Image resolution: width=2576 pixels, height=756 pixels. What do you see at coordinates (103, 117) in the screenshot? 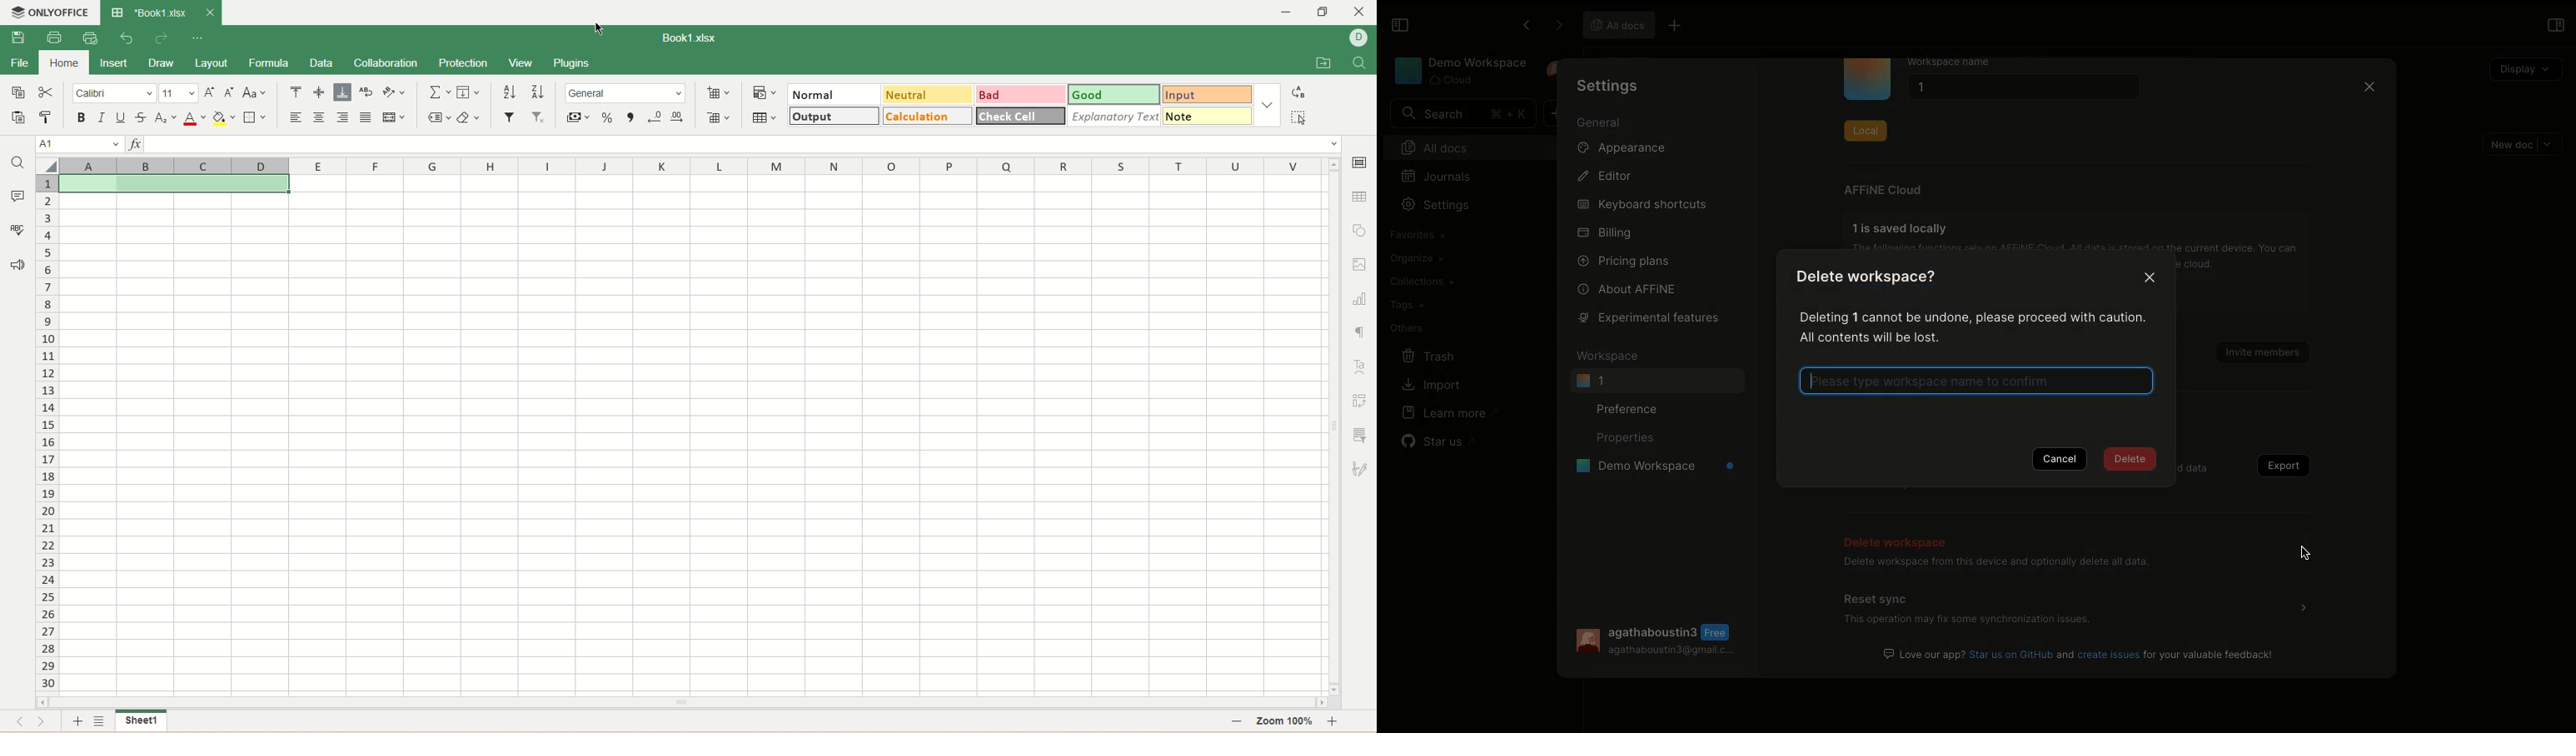
I see `italic` at bounding box center [103, 117].